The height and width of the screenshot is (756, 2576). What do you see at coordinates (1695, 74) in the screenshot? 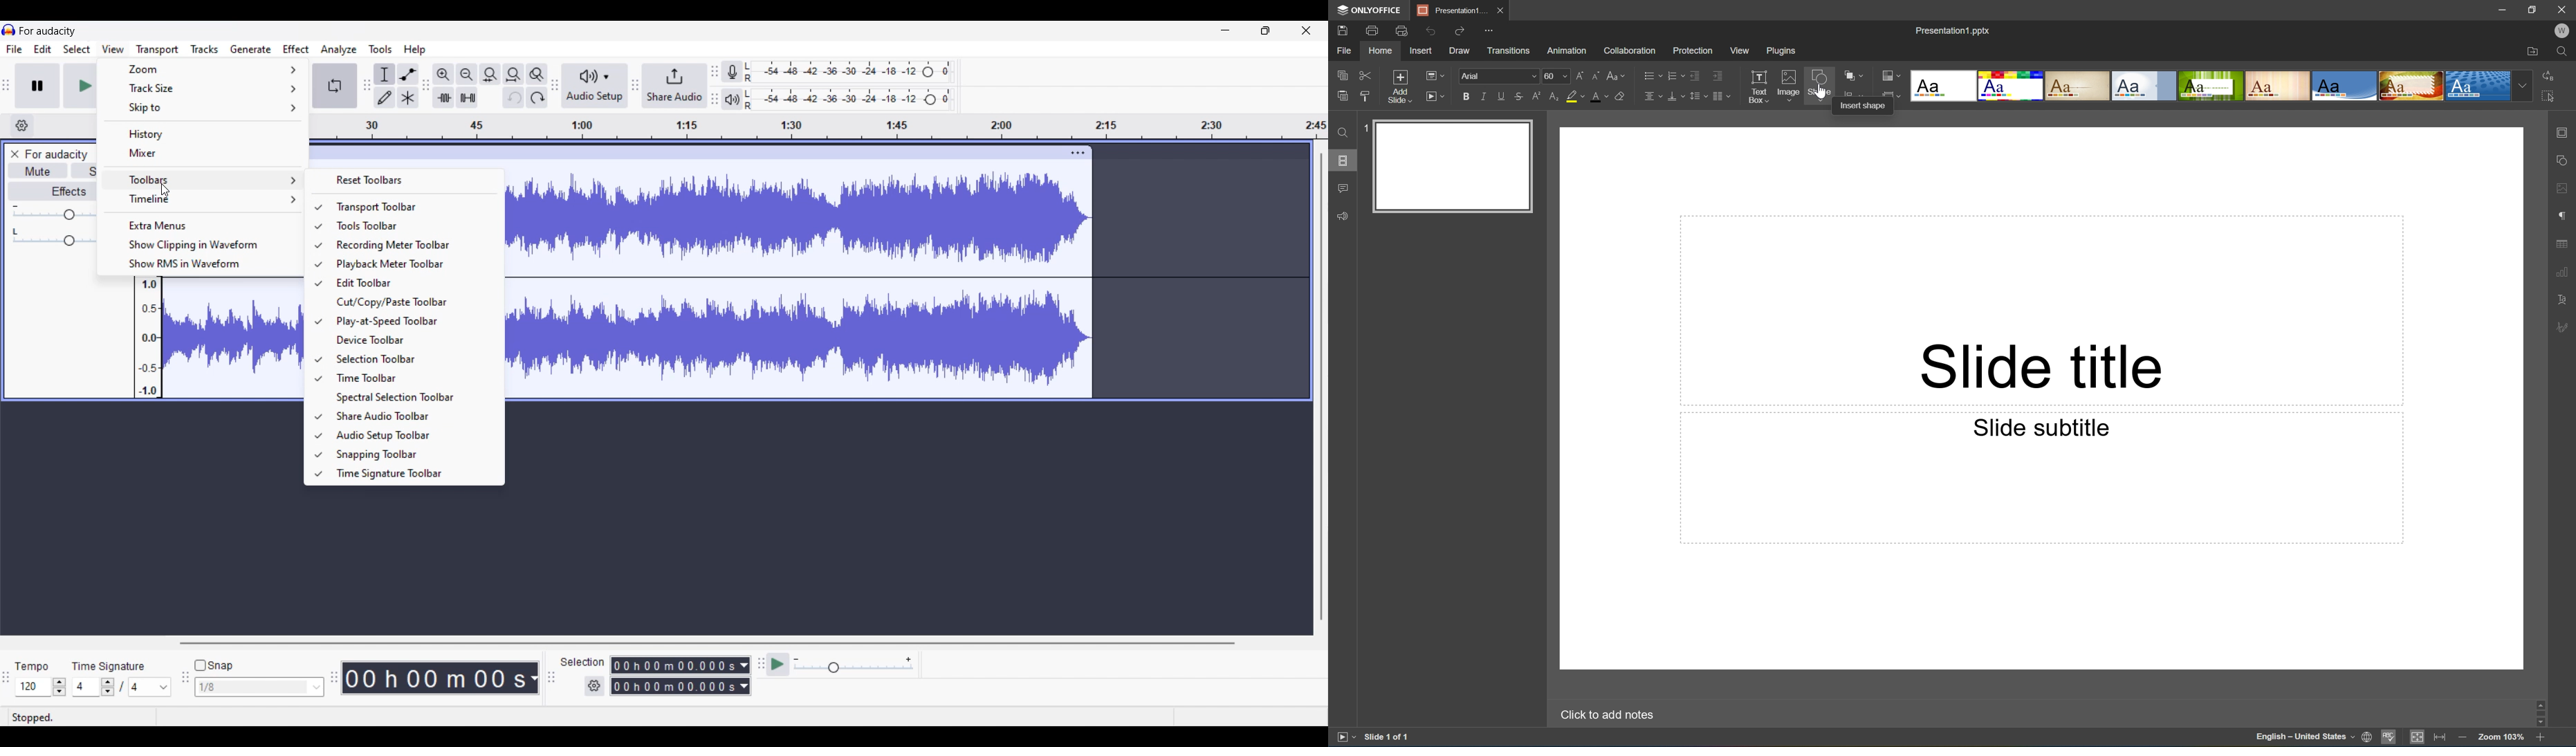
I see `Decrease indent` at bounding box center [1695, 74].